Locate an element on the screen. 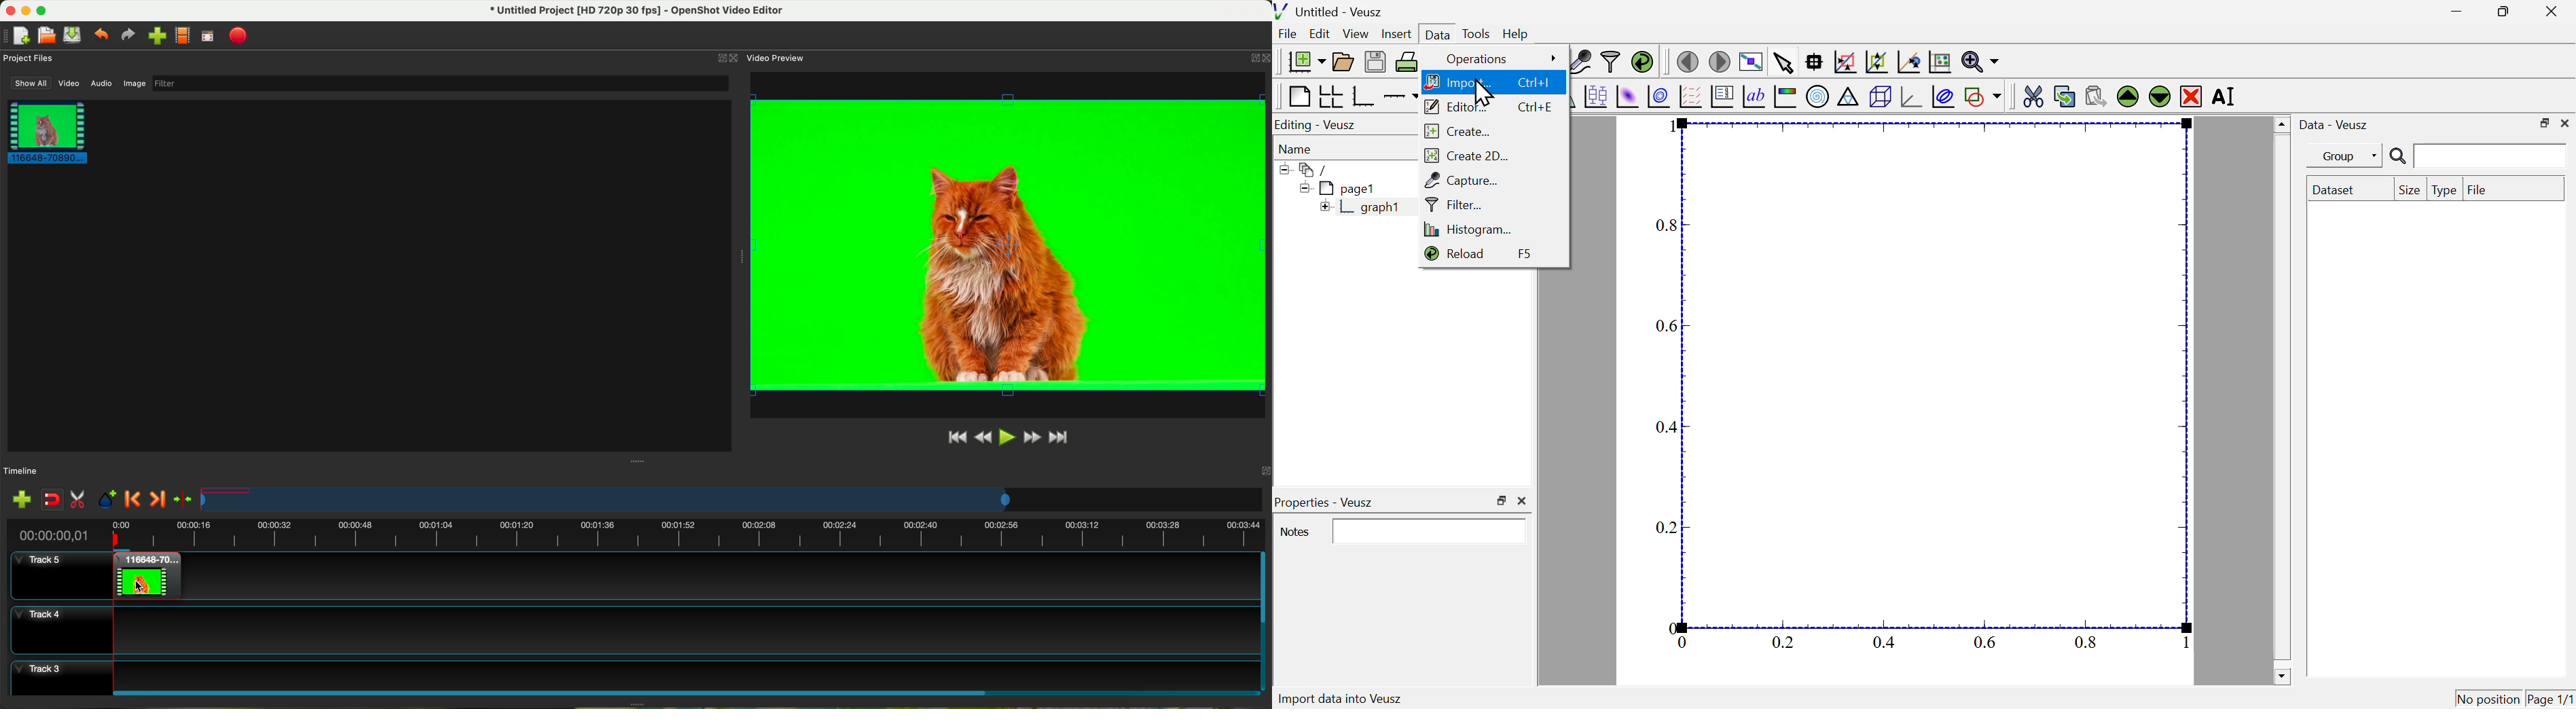  track 4 is located at coordinates (633, 630).